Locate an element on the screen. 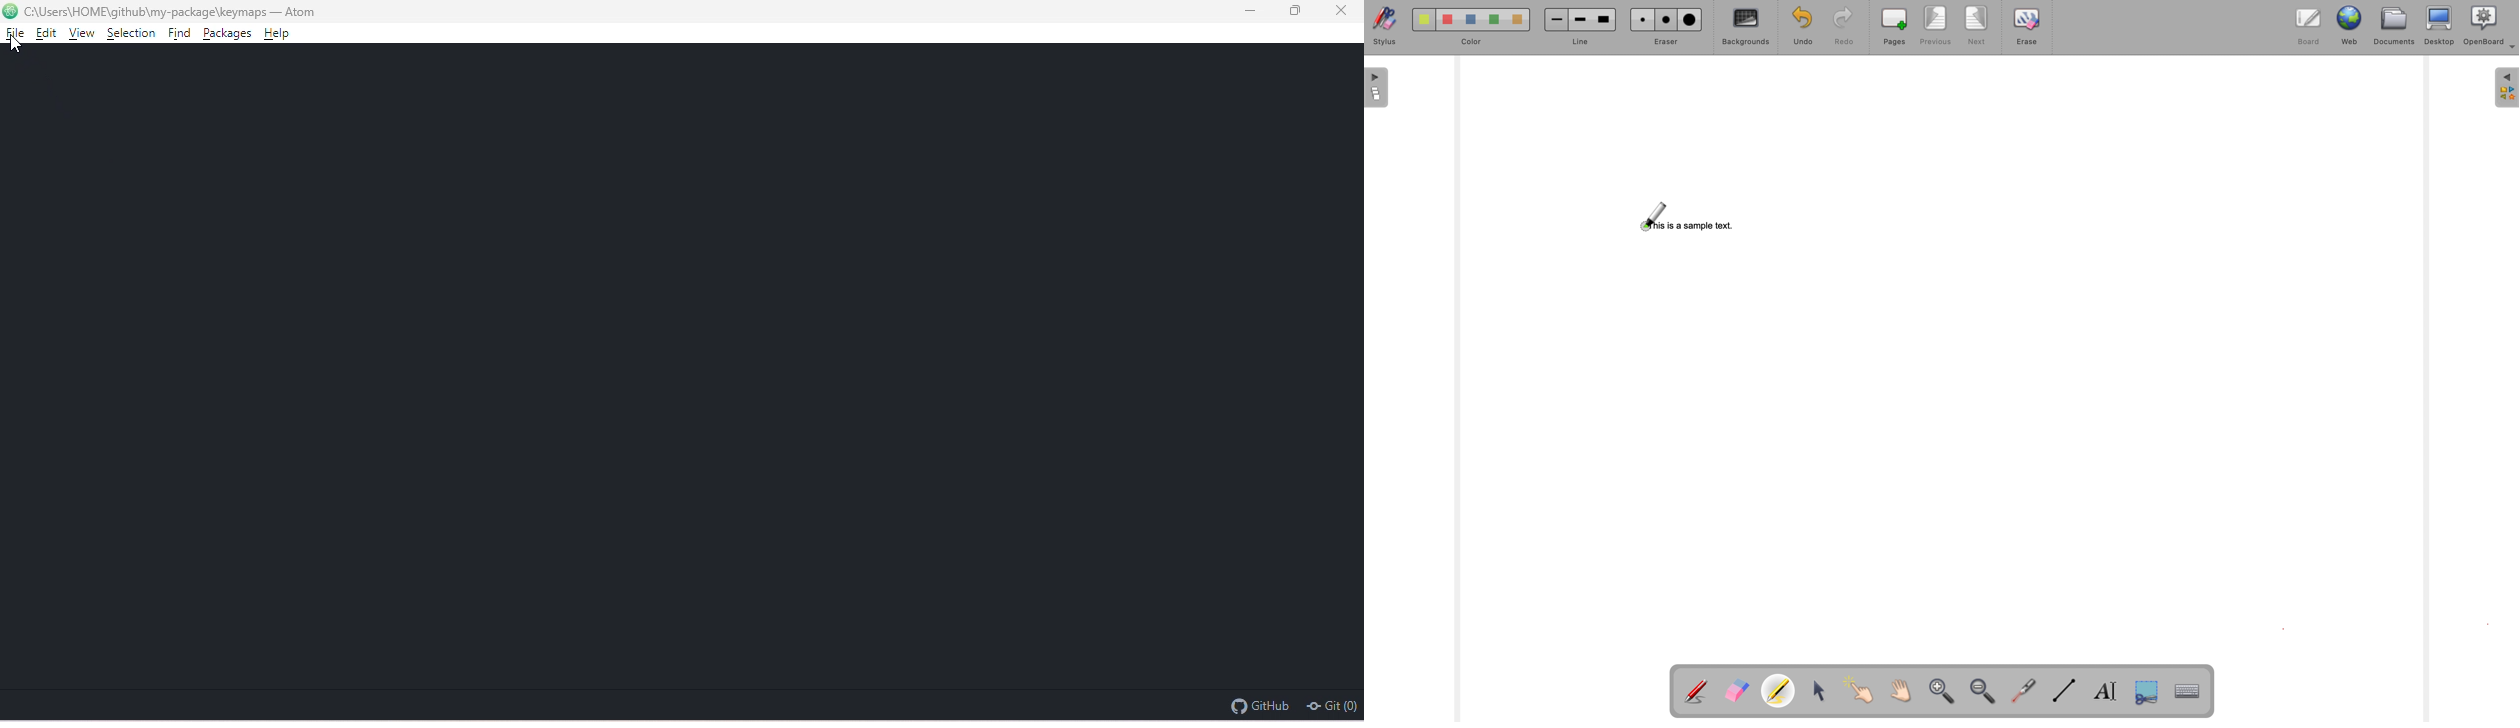 The image size is (2520, 728). Color 3 is located at coordinates (1471, 20).